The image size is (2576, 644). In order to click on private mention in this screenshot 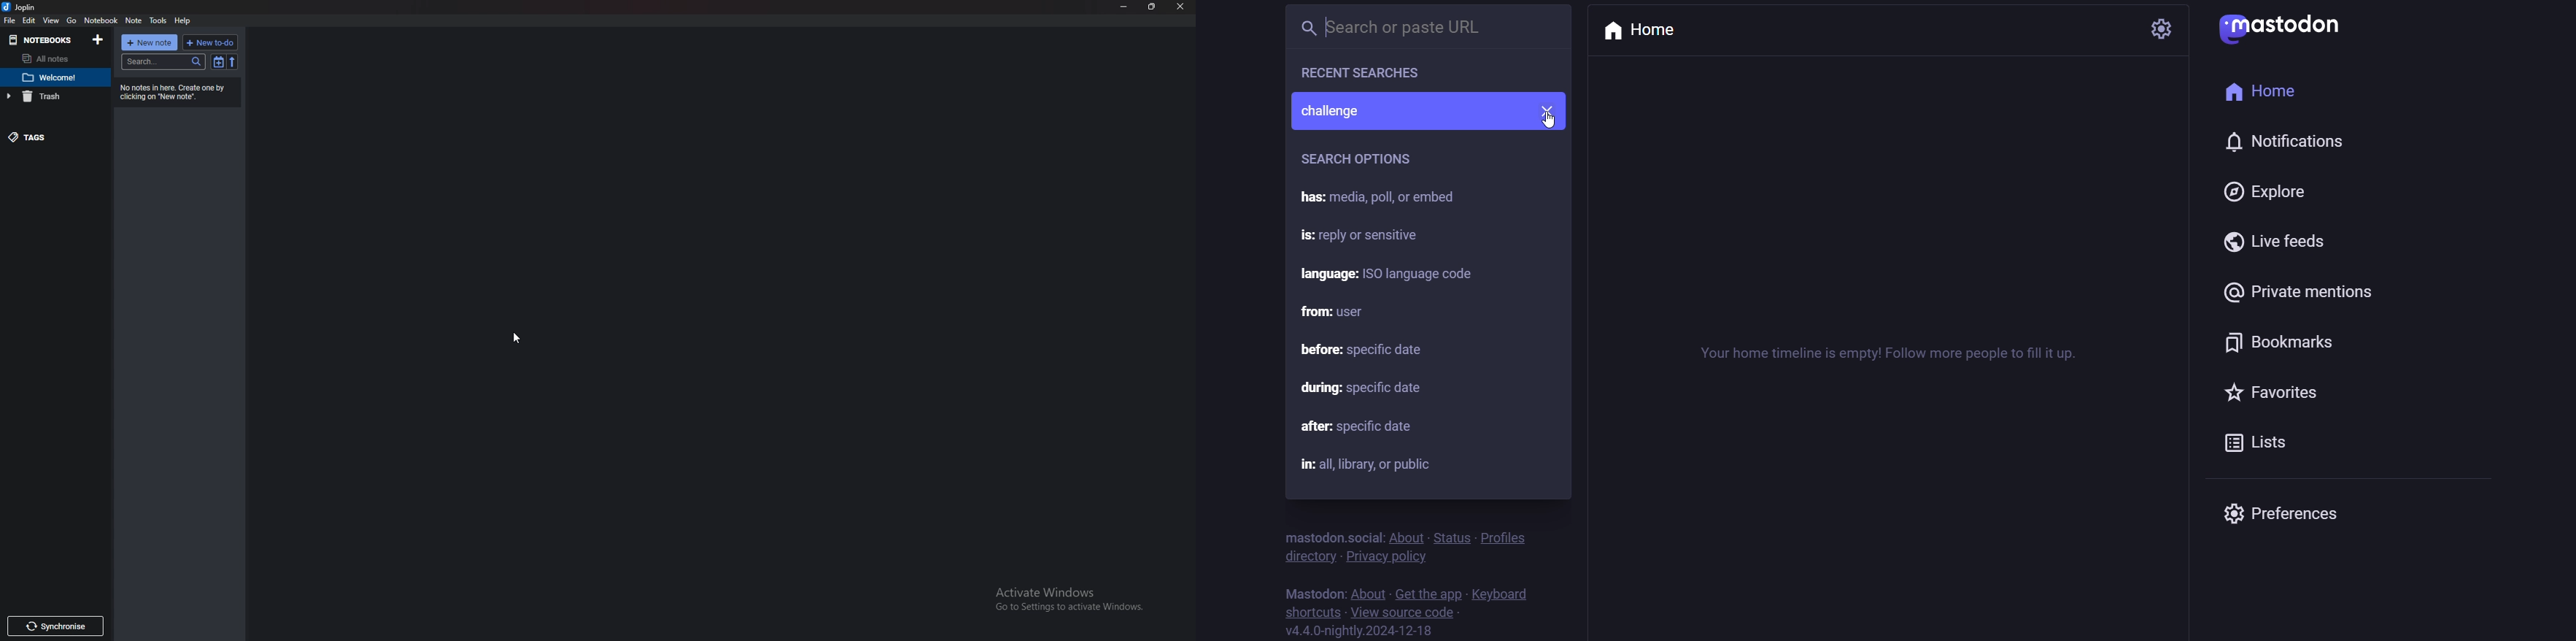, I will do `click(2303, 291)`.